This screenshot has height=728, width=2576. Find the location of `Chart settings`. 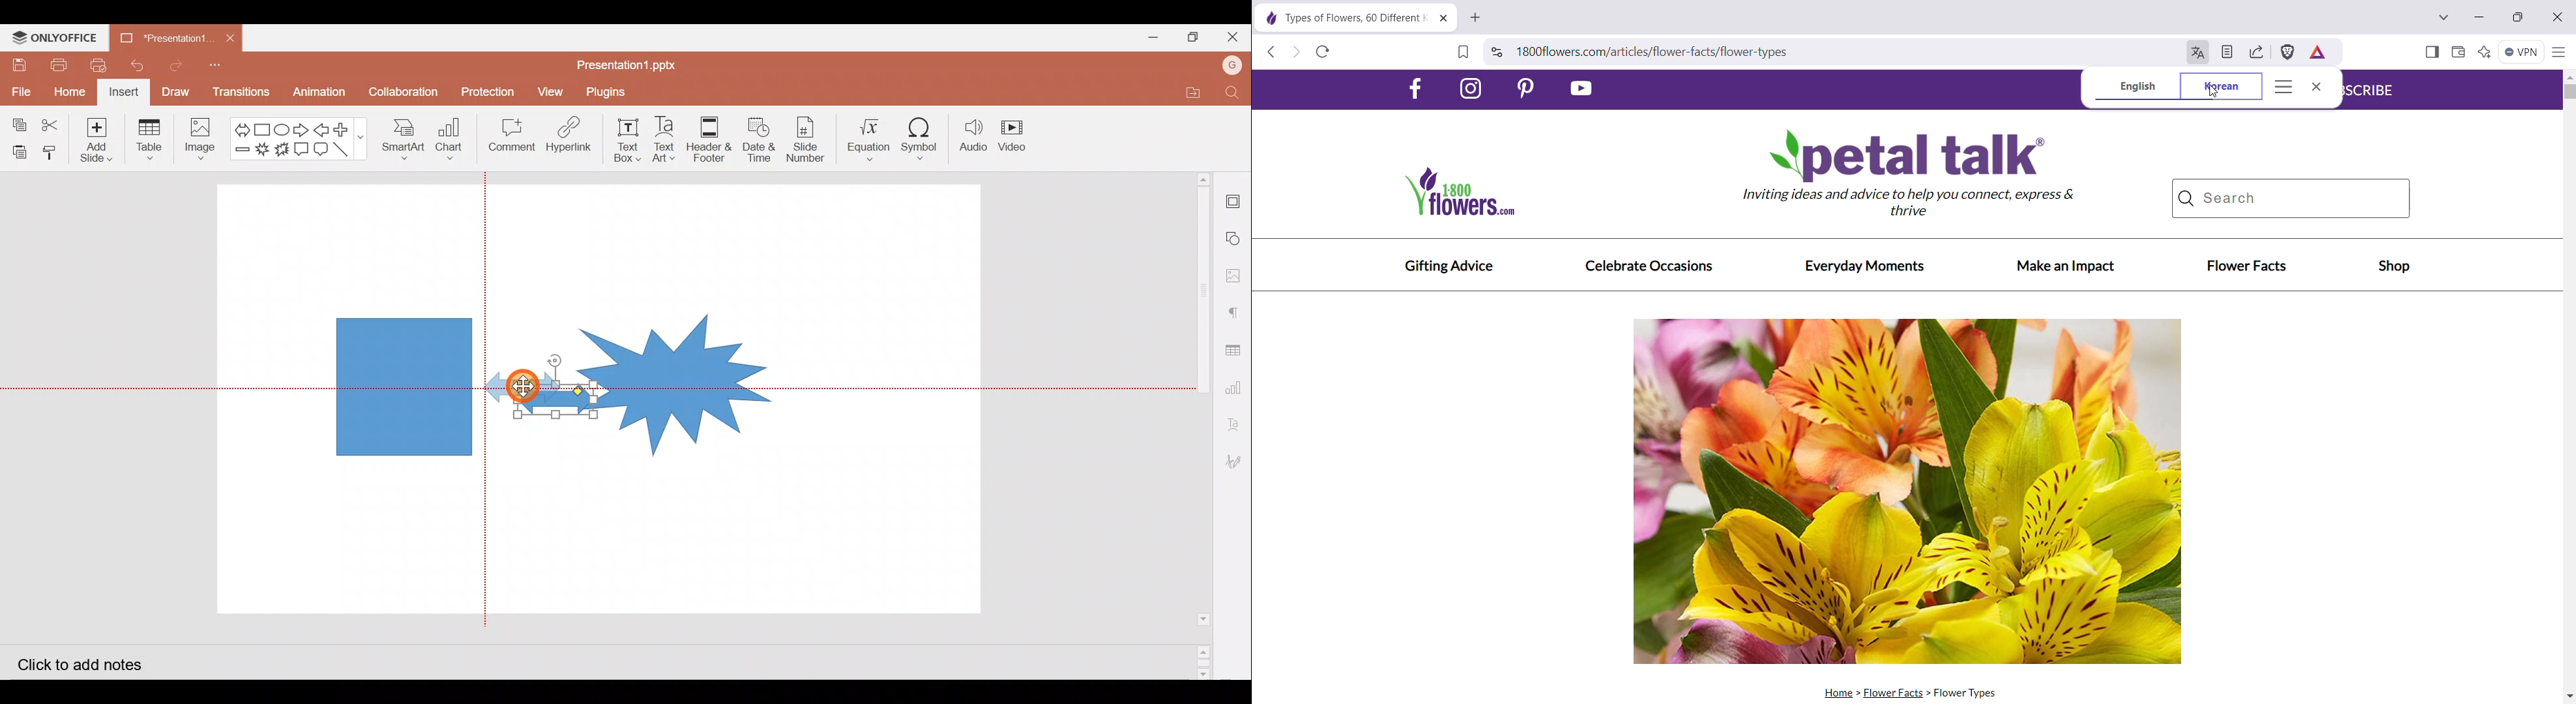

Chart settings is located at coordinates (1238, 386).